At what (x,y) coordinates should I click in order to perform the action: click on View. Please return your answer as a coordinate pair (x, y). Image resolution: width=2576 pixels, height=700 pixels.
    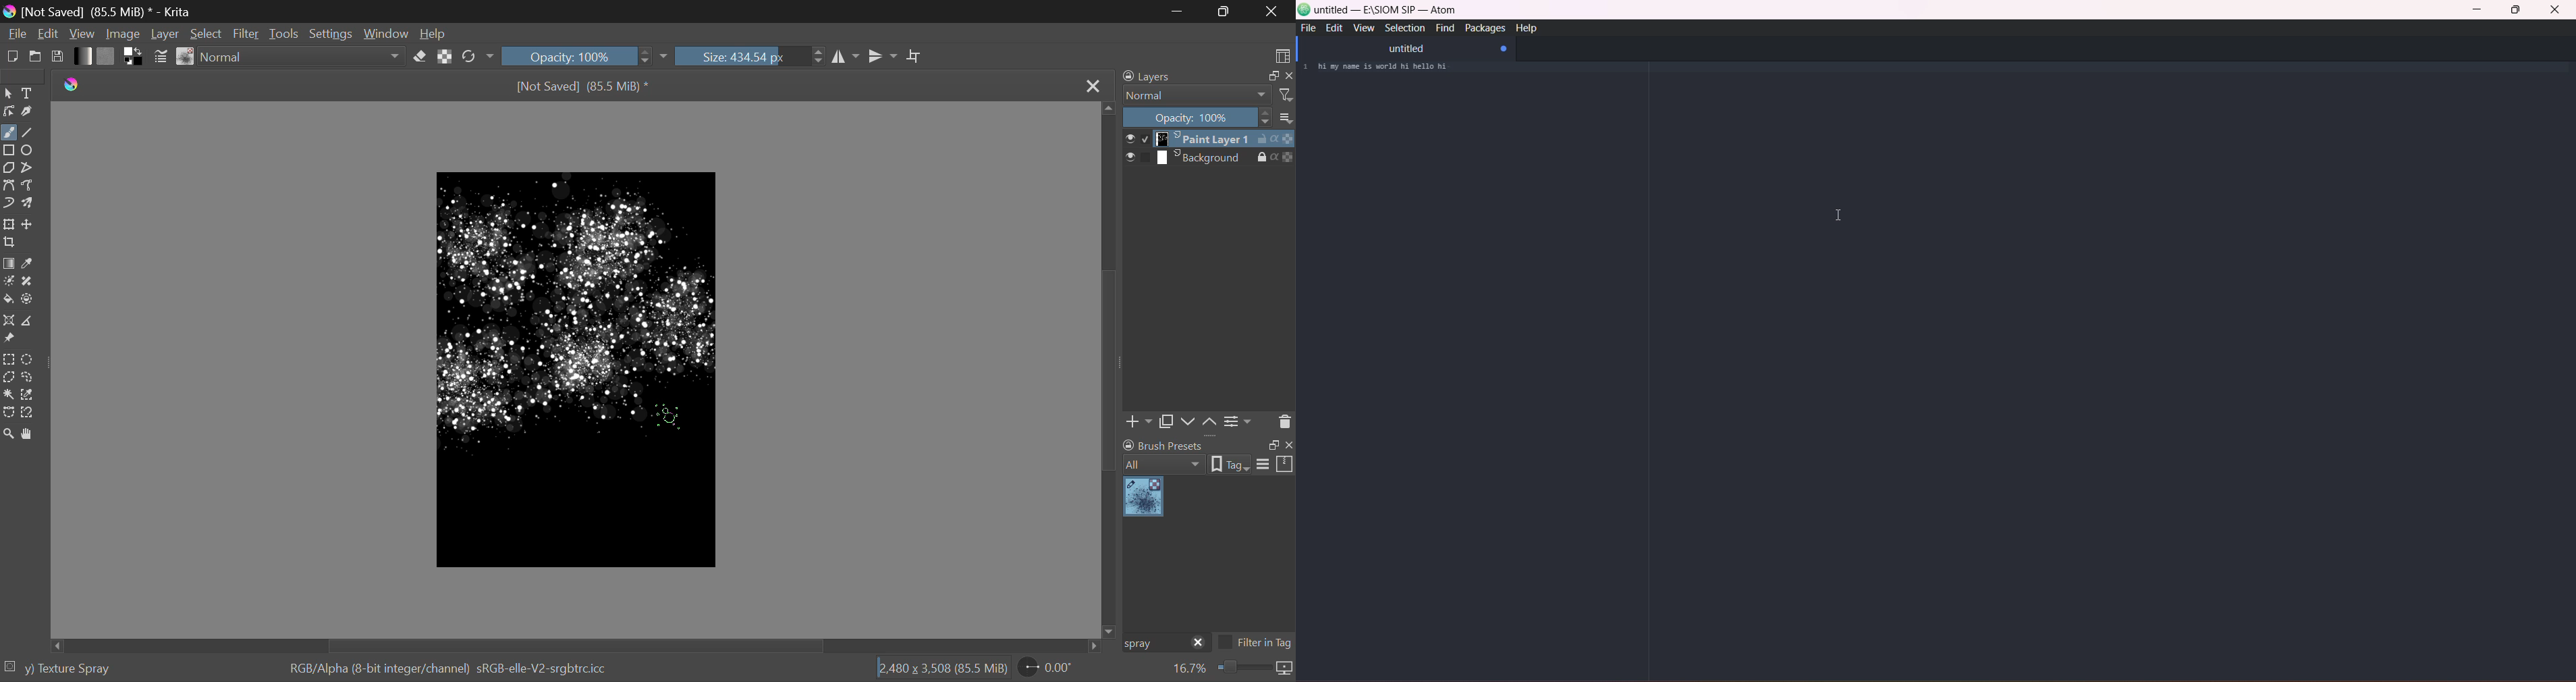
    Looking at the image, I should click on (84, 34).